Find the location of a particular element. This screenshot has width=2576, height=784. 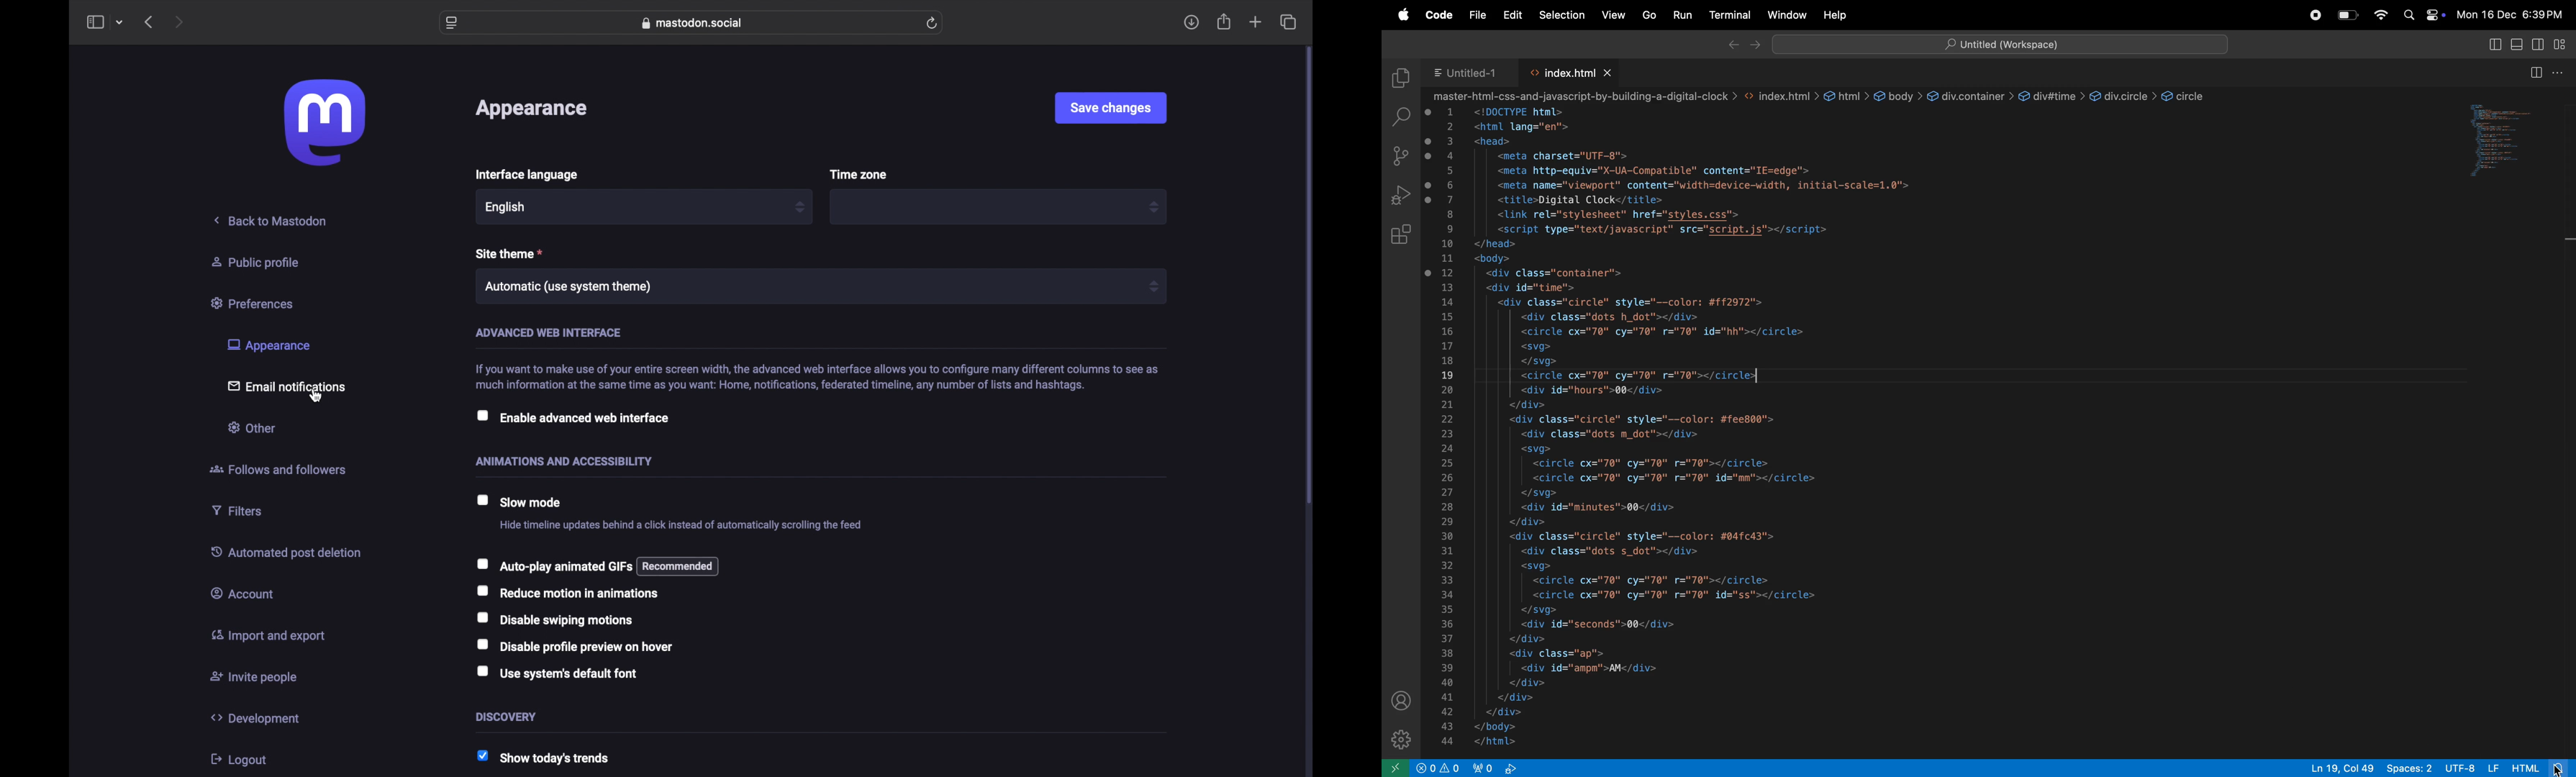

primary sidebar is located at coordinates (2518, 44).